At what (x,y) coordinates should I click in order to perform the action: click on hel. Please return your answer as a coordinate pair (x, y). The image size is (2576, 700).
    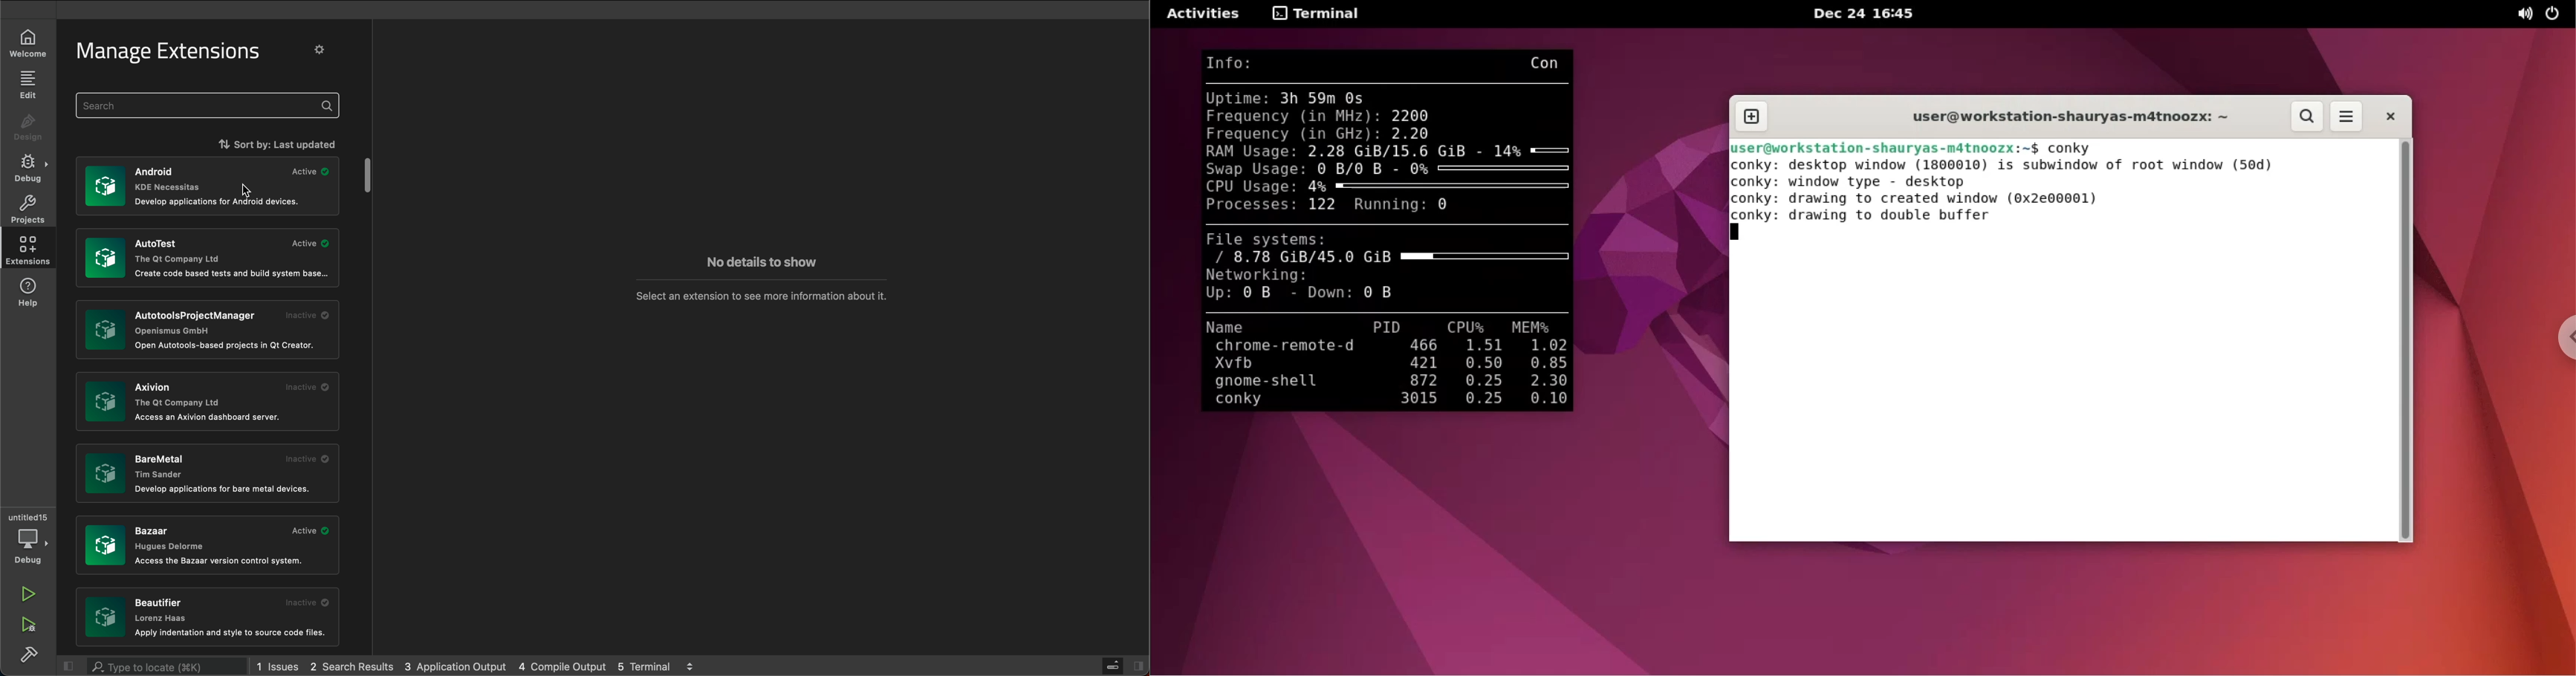
    Looking at the image, I should click on (32, 293).